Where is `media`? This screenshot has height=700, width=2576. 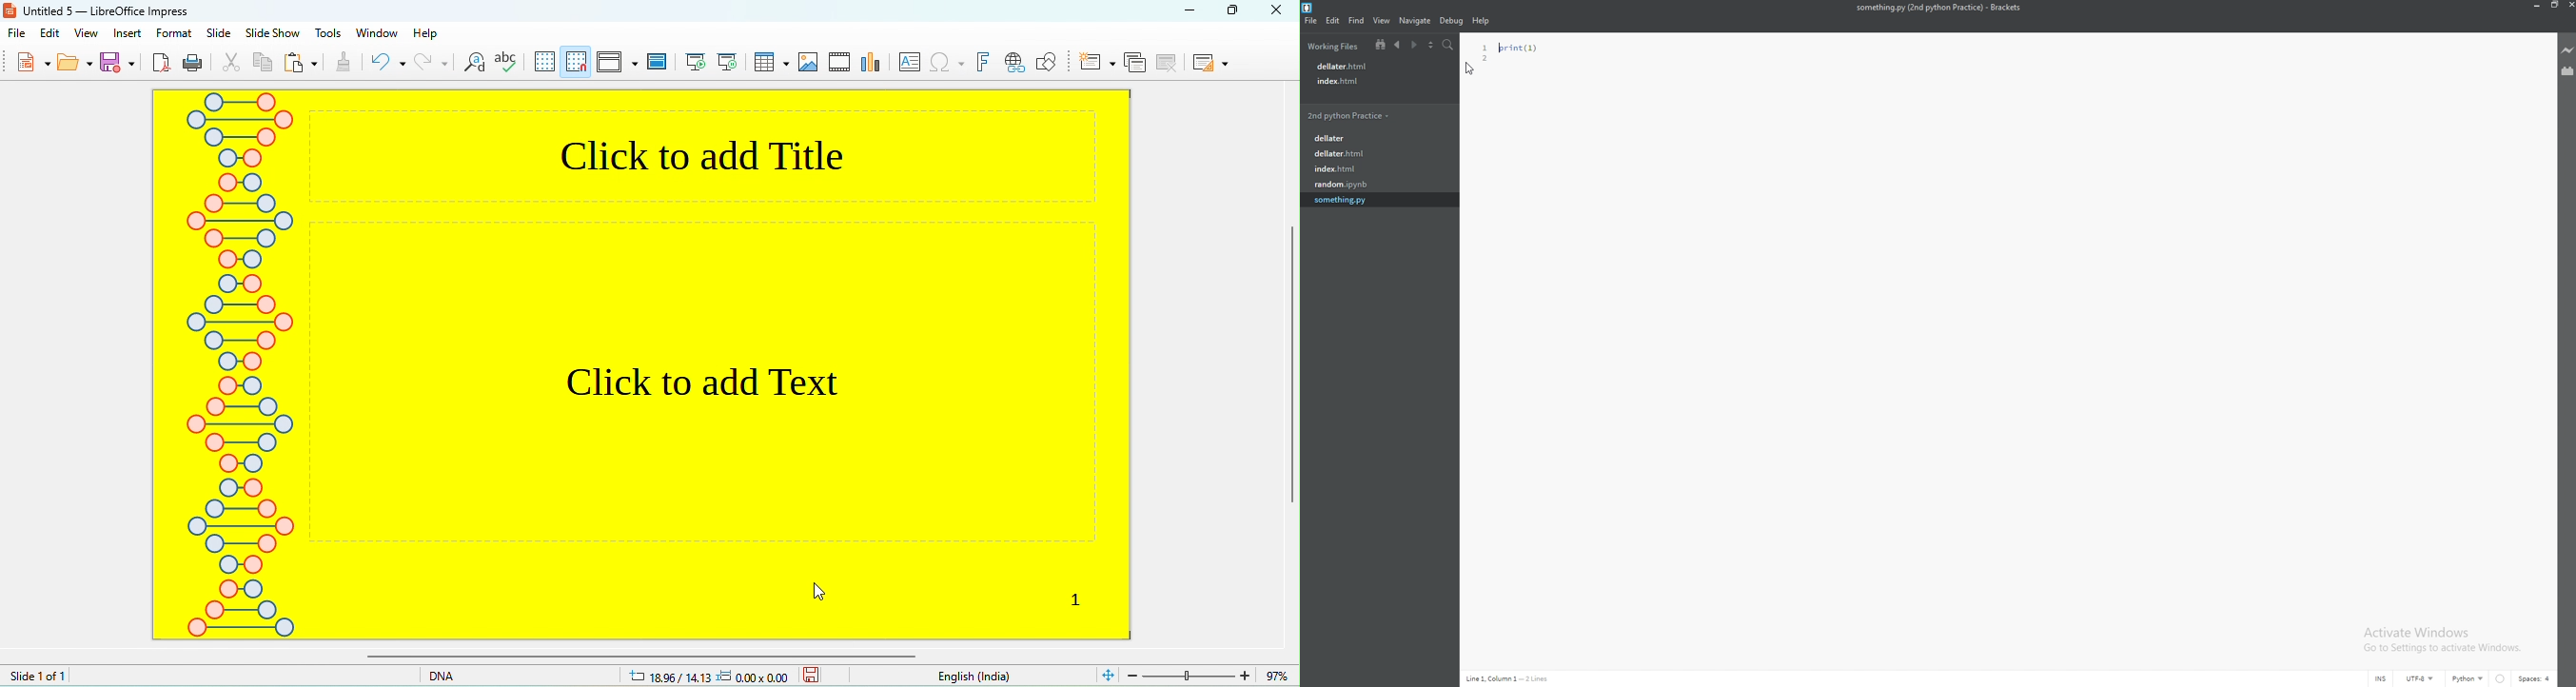 media is located at coordinates (840, 60).